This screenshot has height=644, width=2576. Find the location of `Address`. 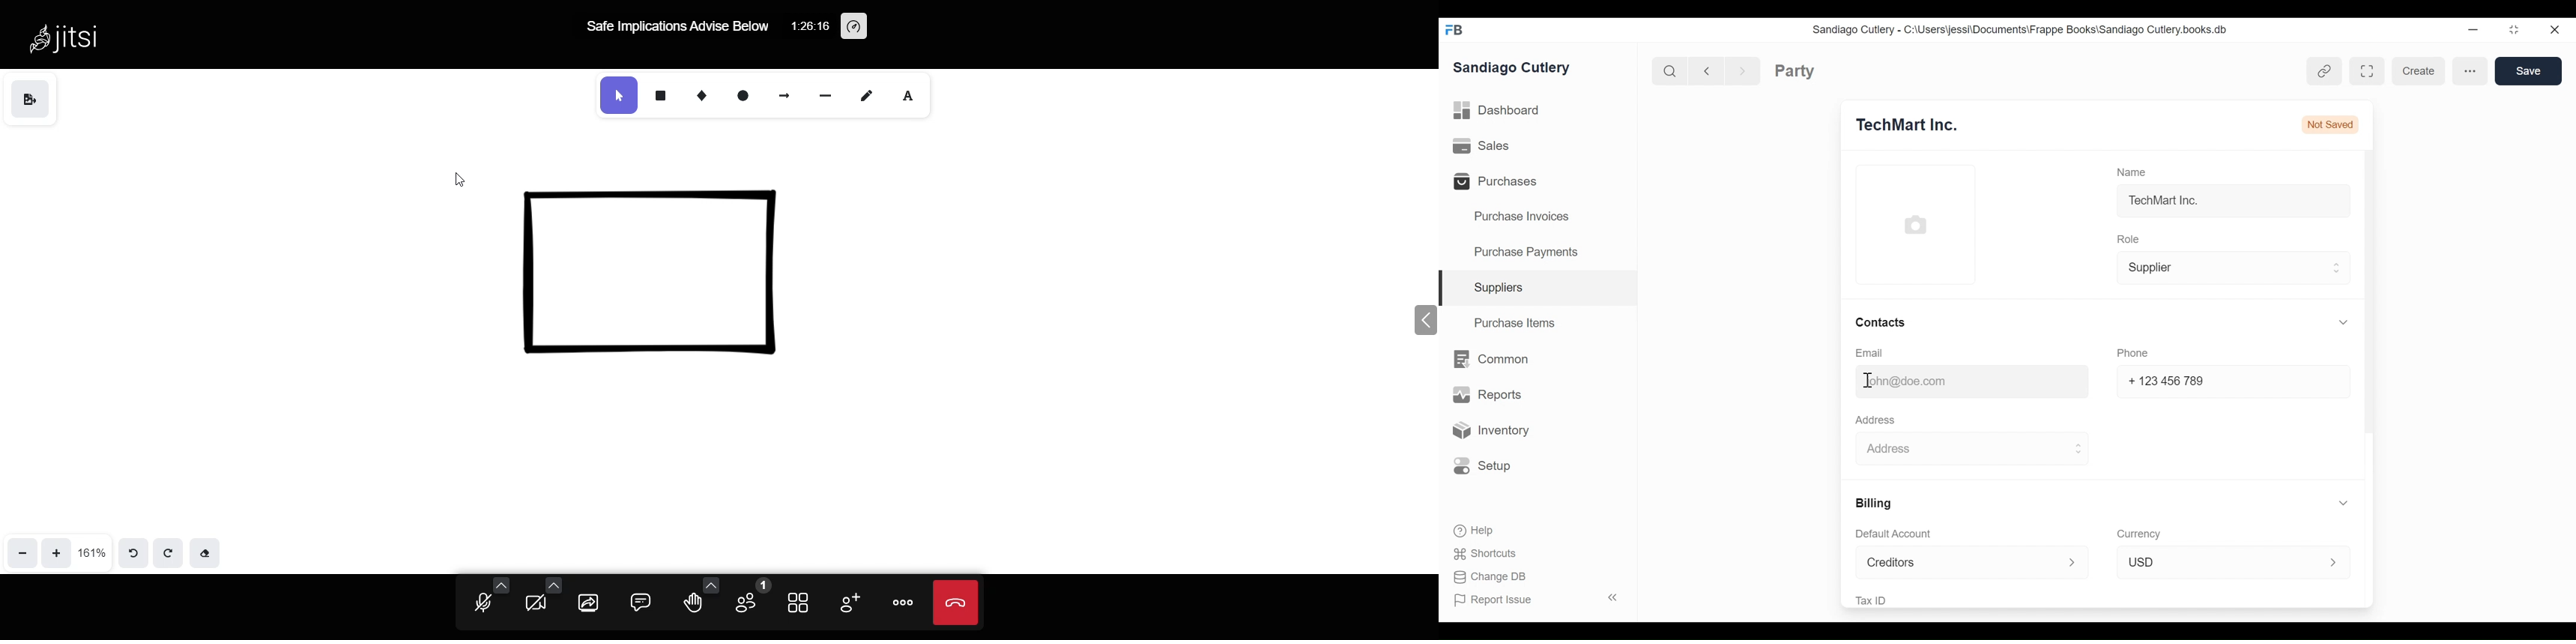

Address is located at coordinates (1972, 449).